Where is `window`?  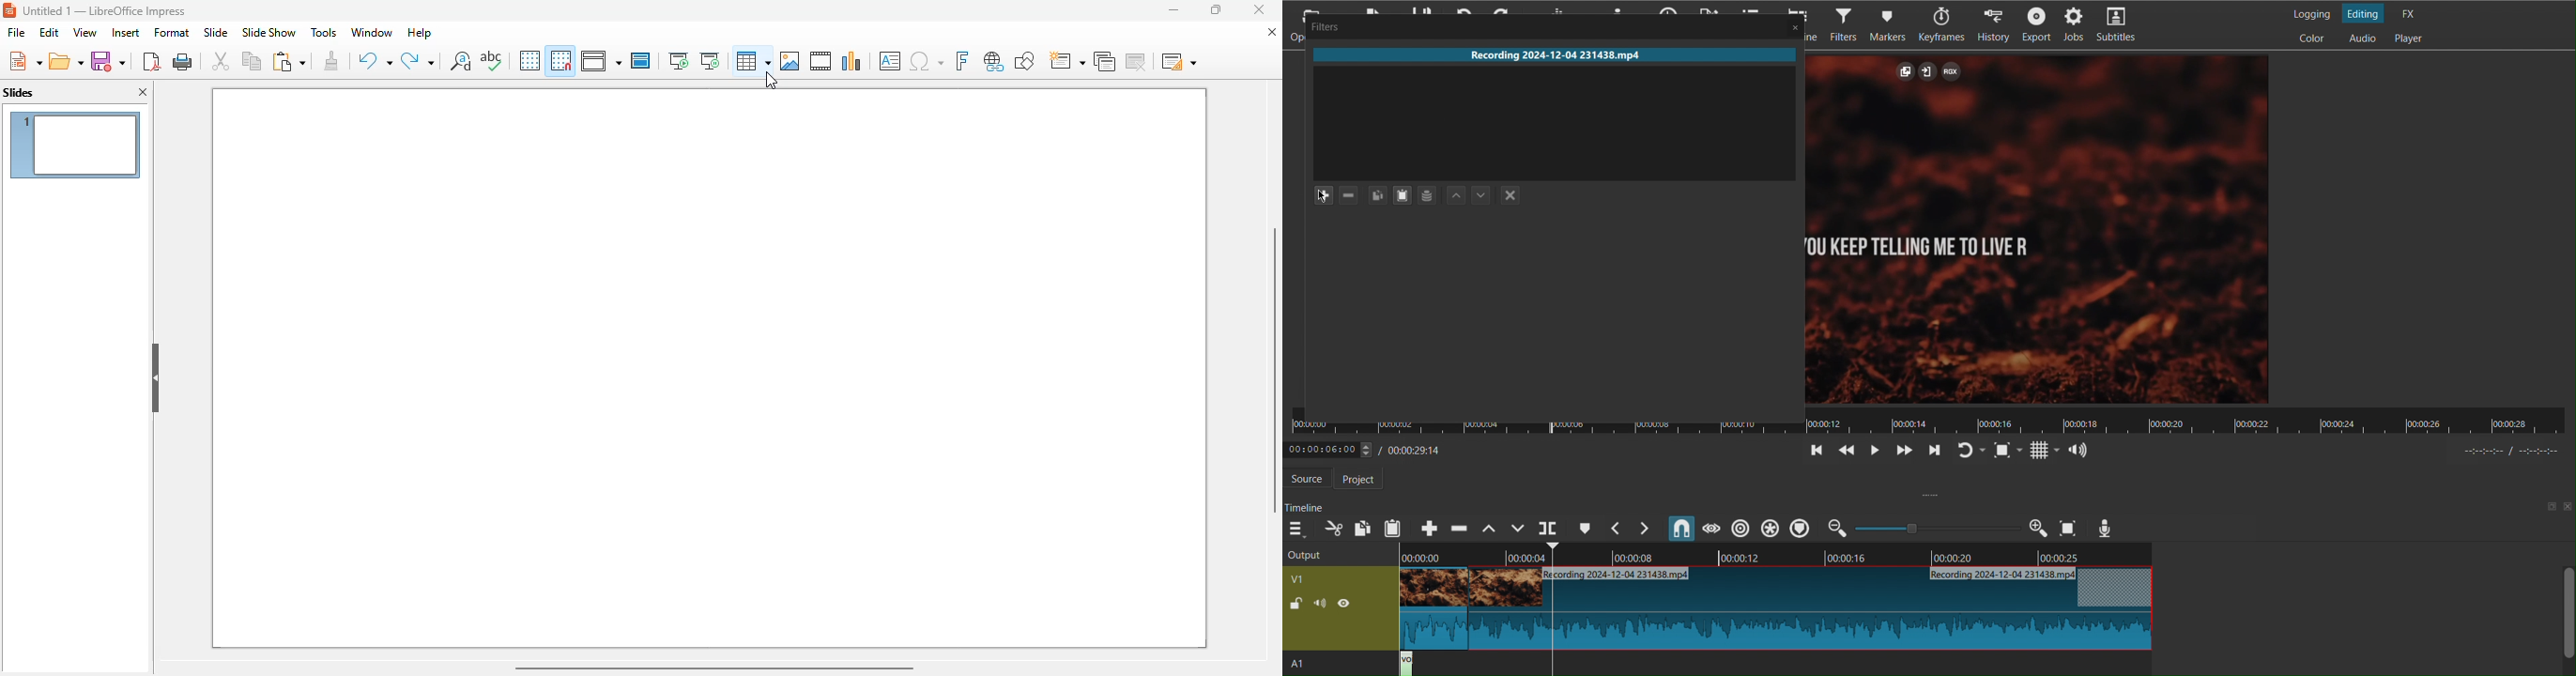
window is located at coordinates (373, 33).